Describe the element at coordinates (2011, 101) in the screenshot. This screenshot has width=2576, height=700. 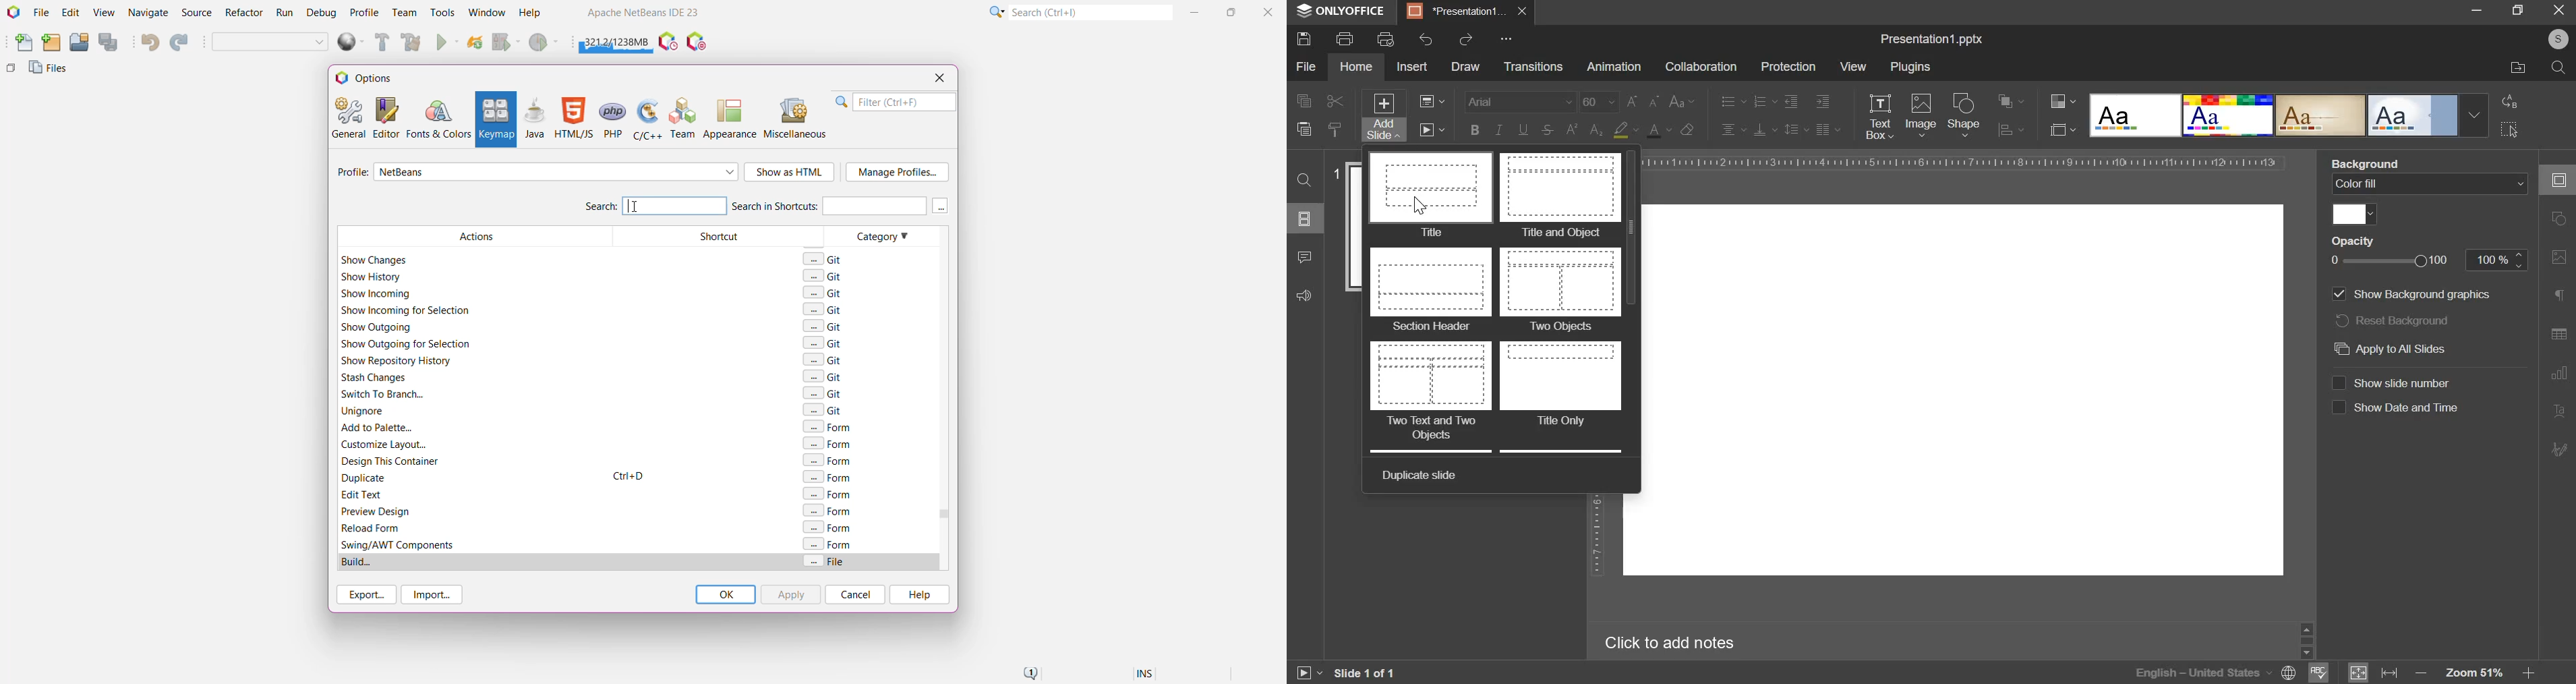
I see `arrange` at that location.